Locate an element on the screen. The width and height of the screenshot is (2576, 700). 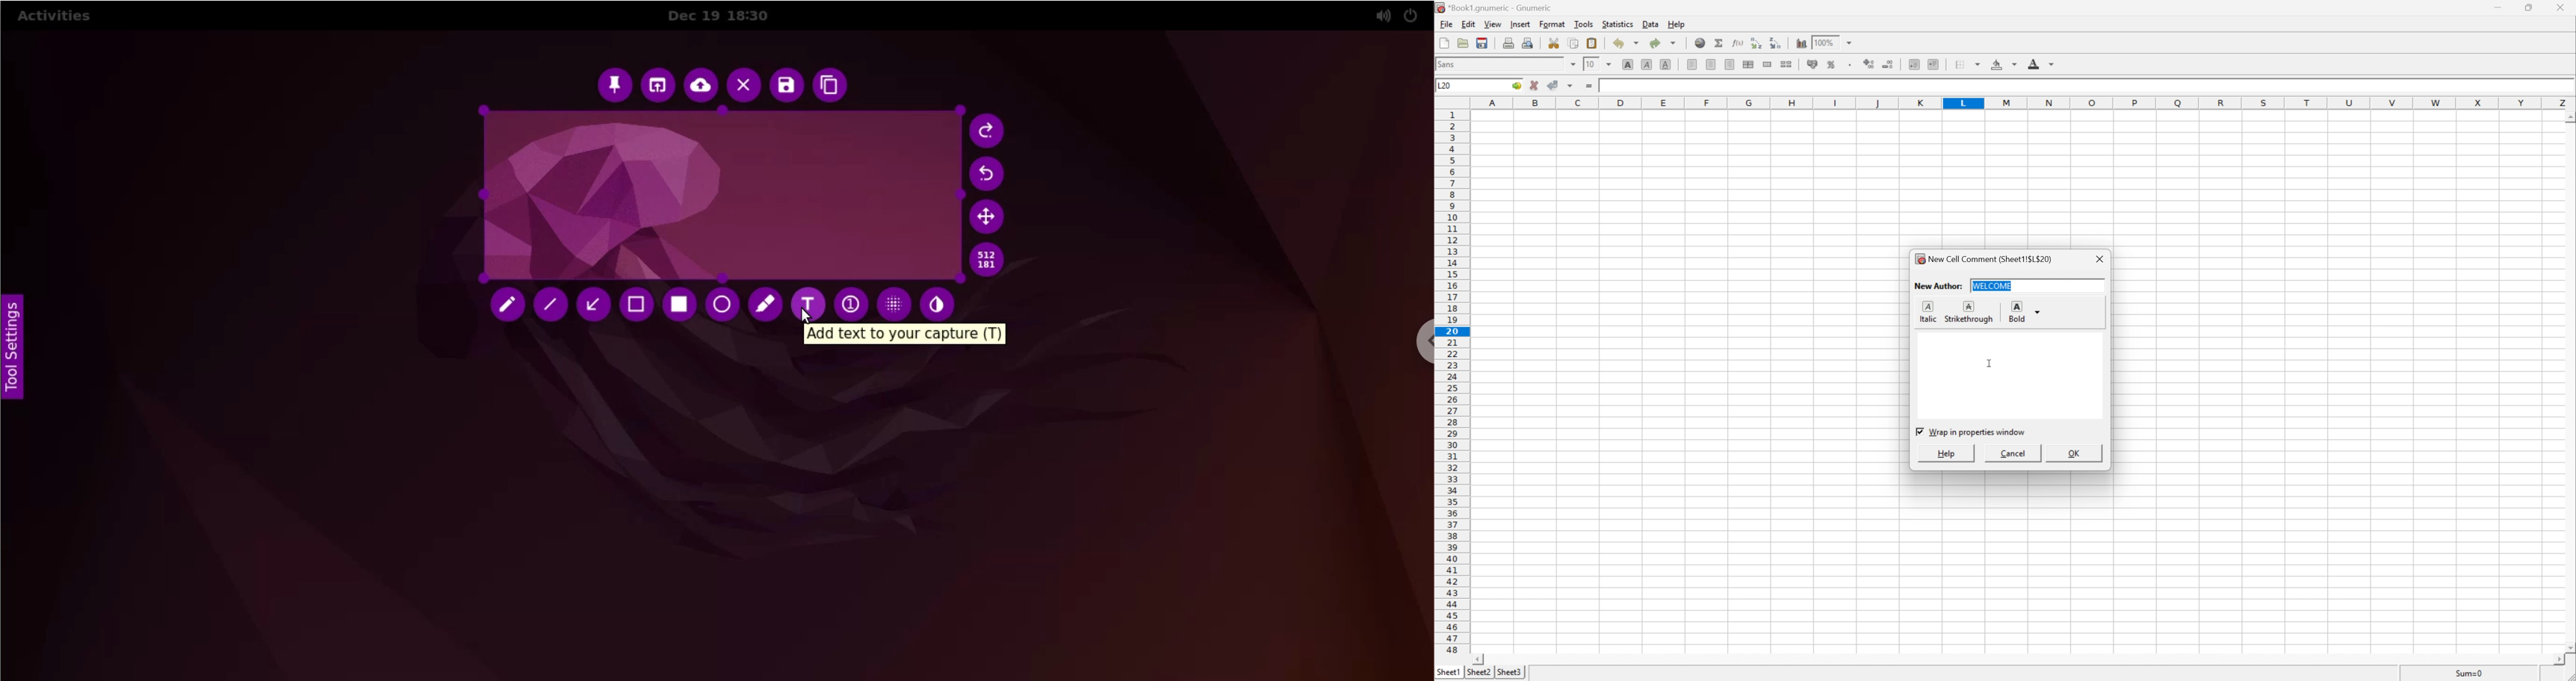
Accept changes in multiple cells is located at coordinates (1570, 86).